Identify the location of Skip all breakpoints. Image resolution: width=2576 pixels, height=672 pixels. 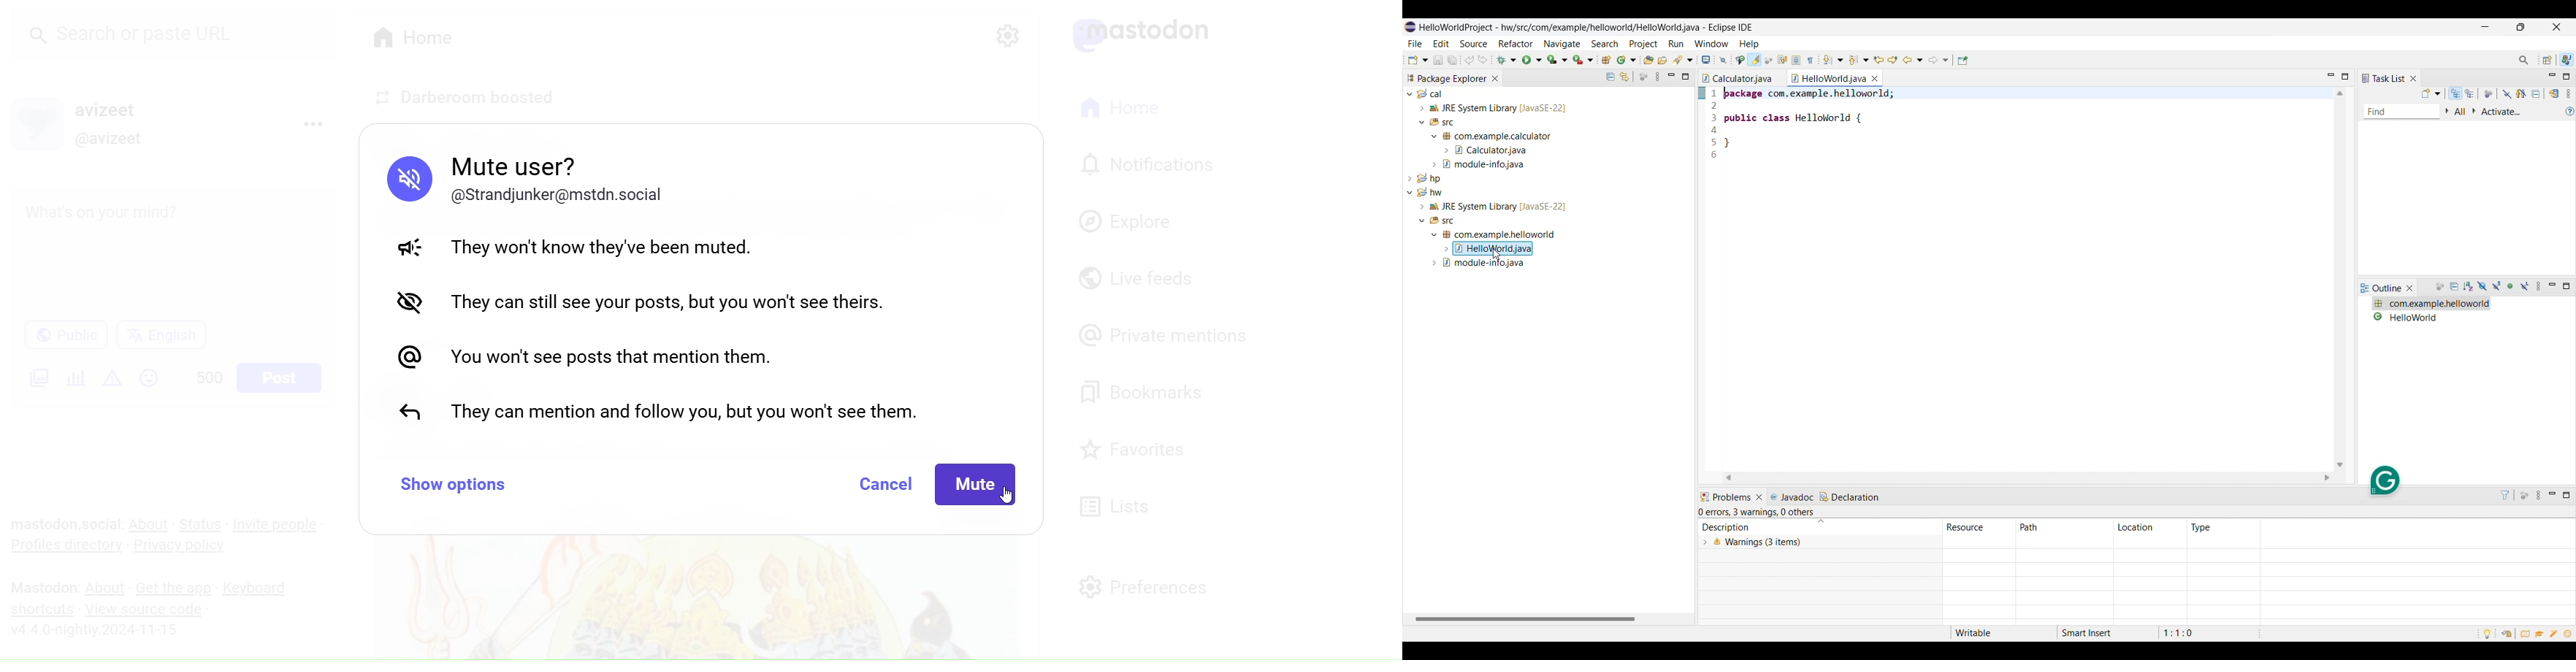
(1723, 60).